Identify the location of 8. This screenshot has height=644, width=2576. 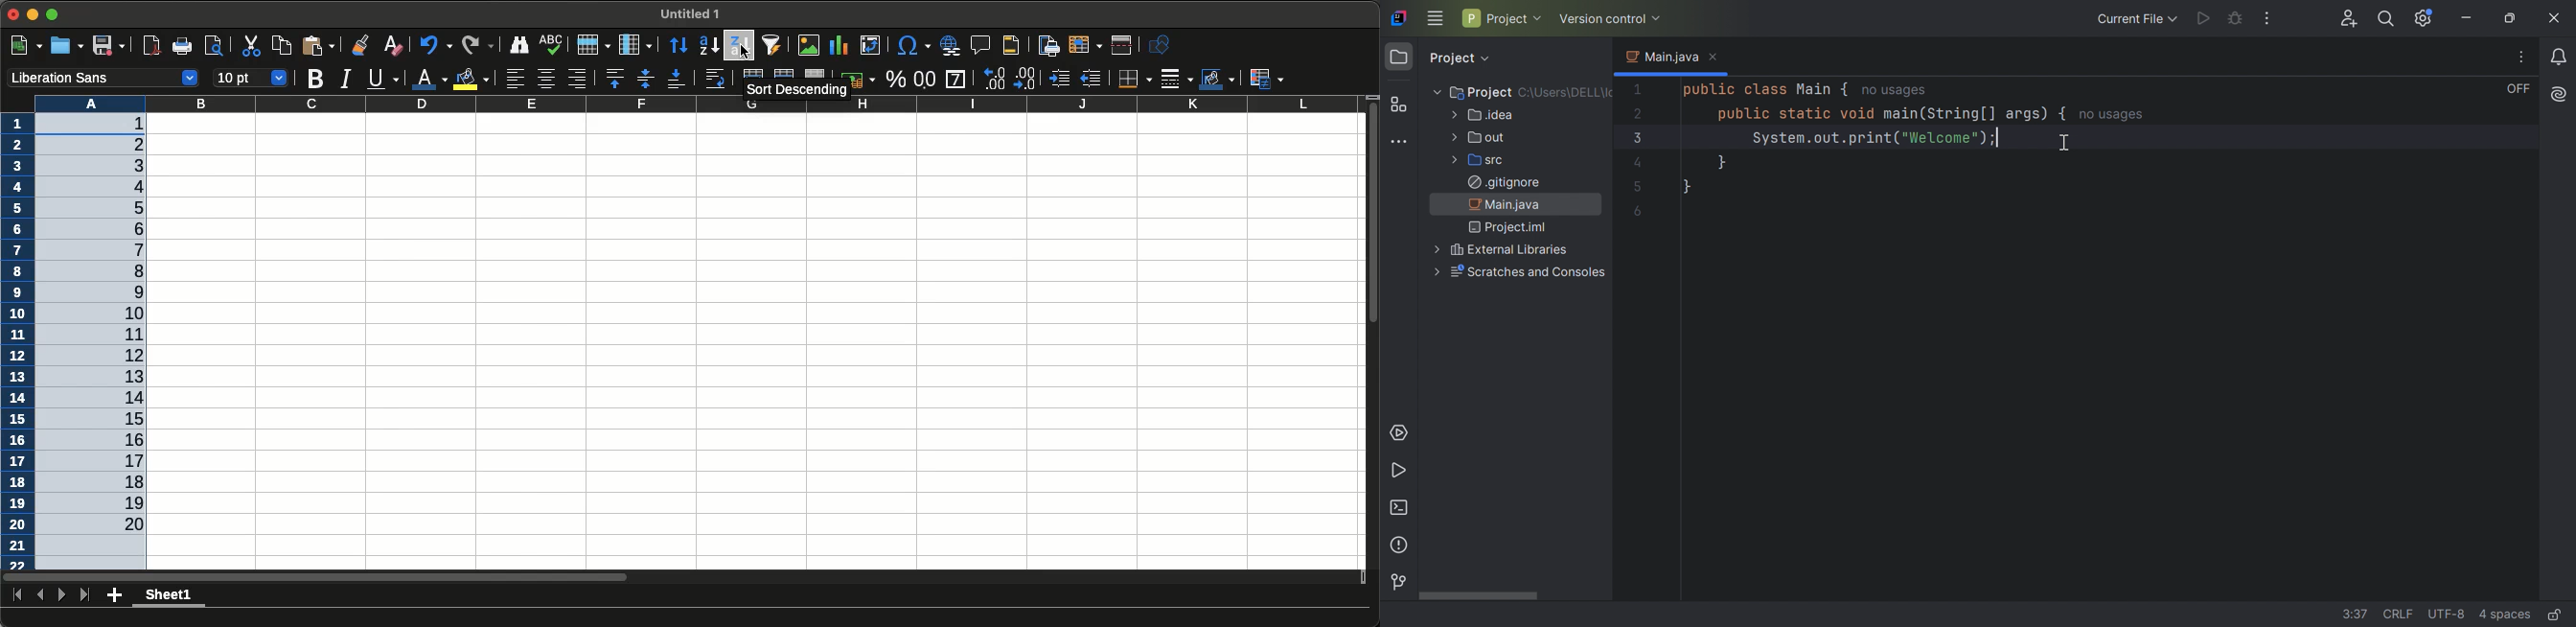
(125, 271).